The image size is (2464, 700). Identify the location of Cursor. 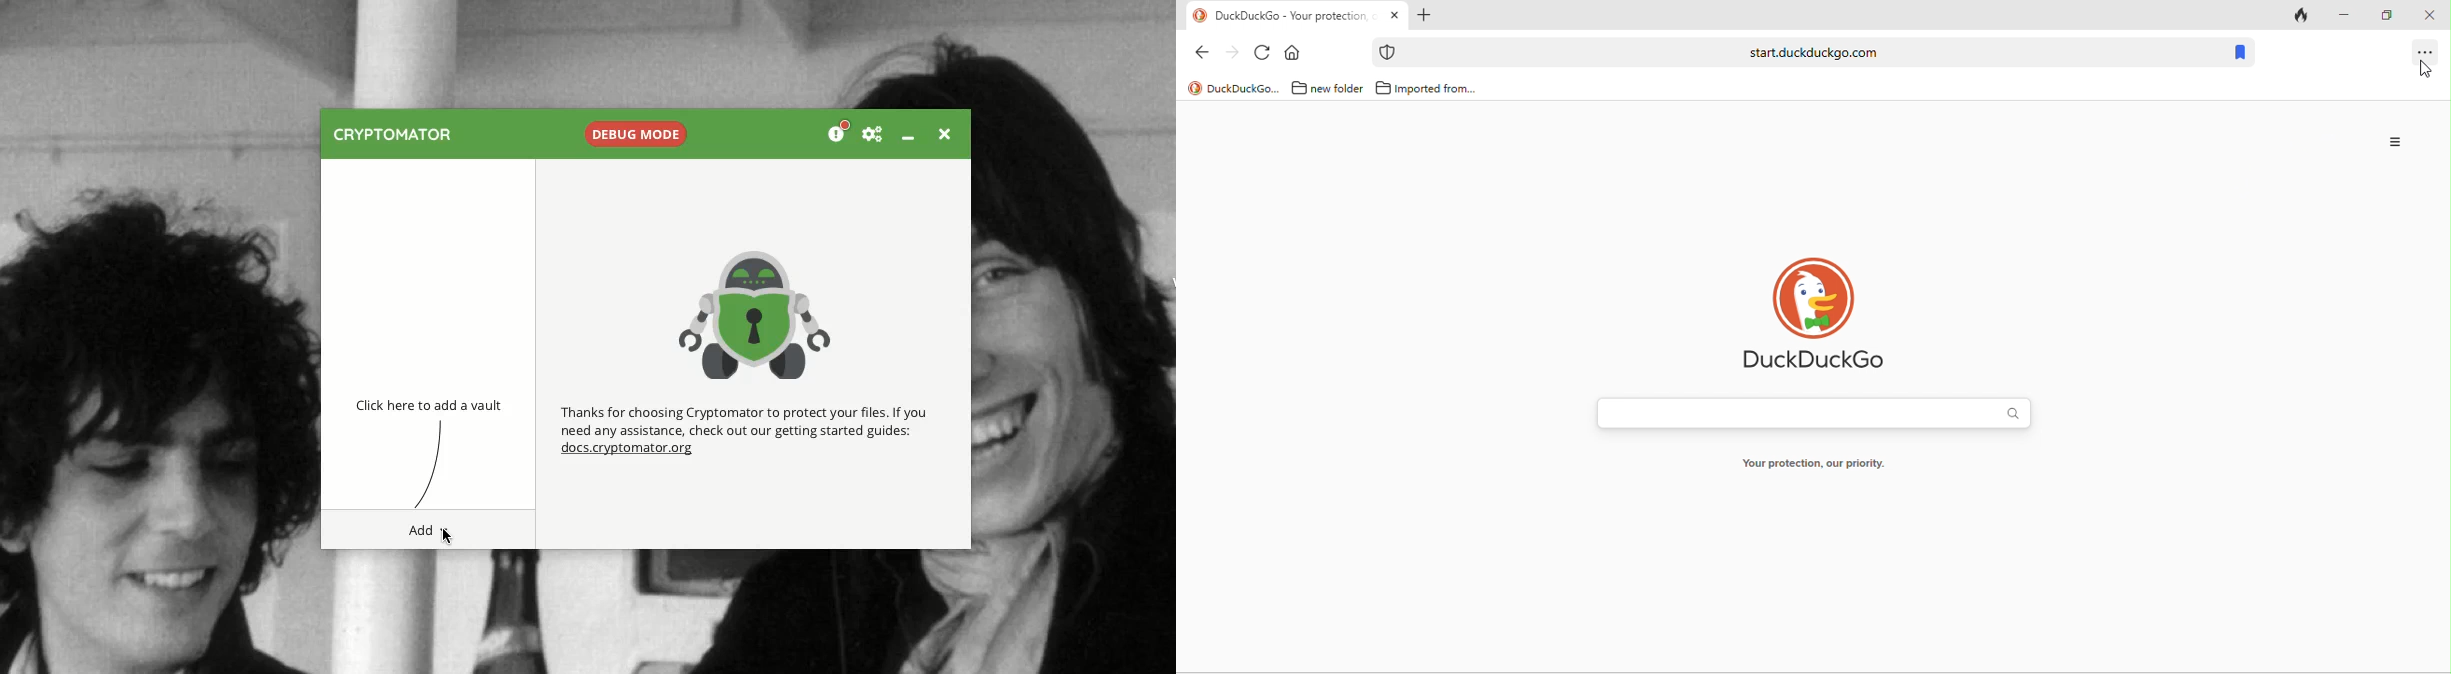
(448, 537).